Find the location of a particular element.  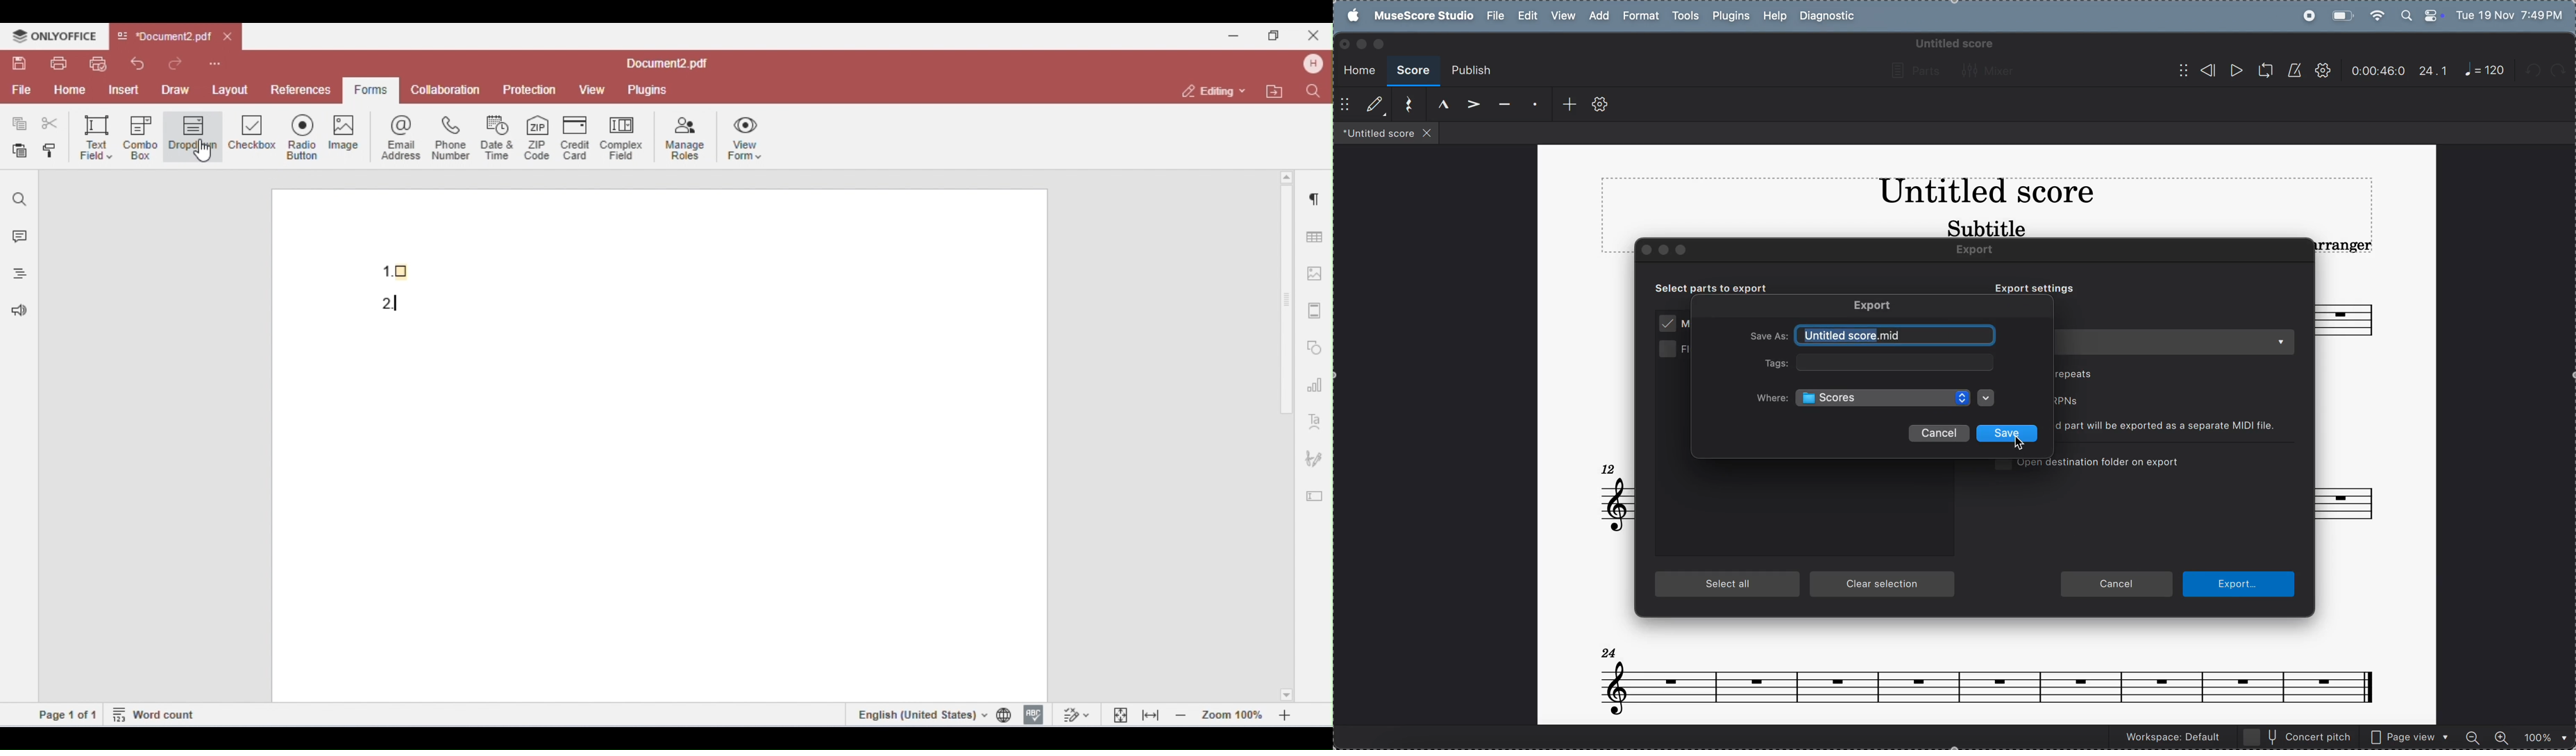

score is located at coordinates (1412, 71).